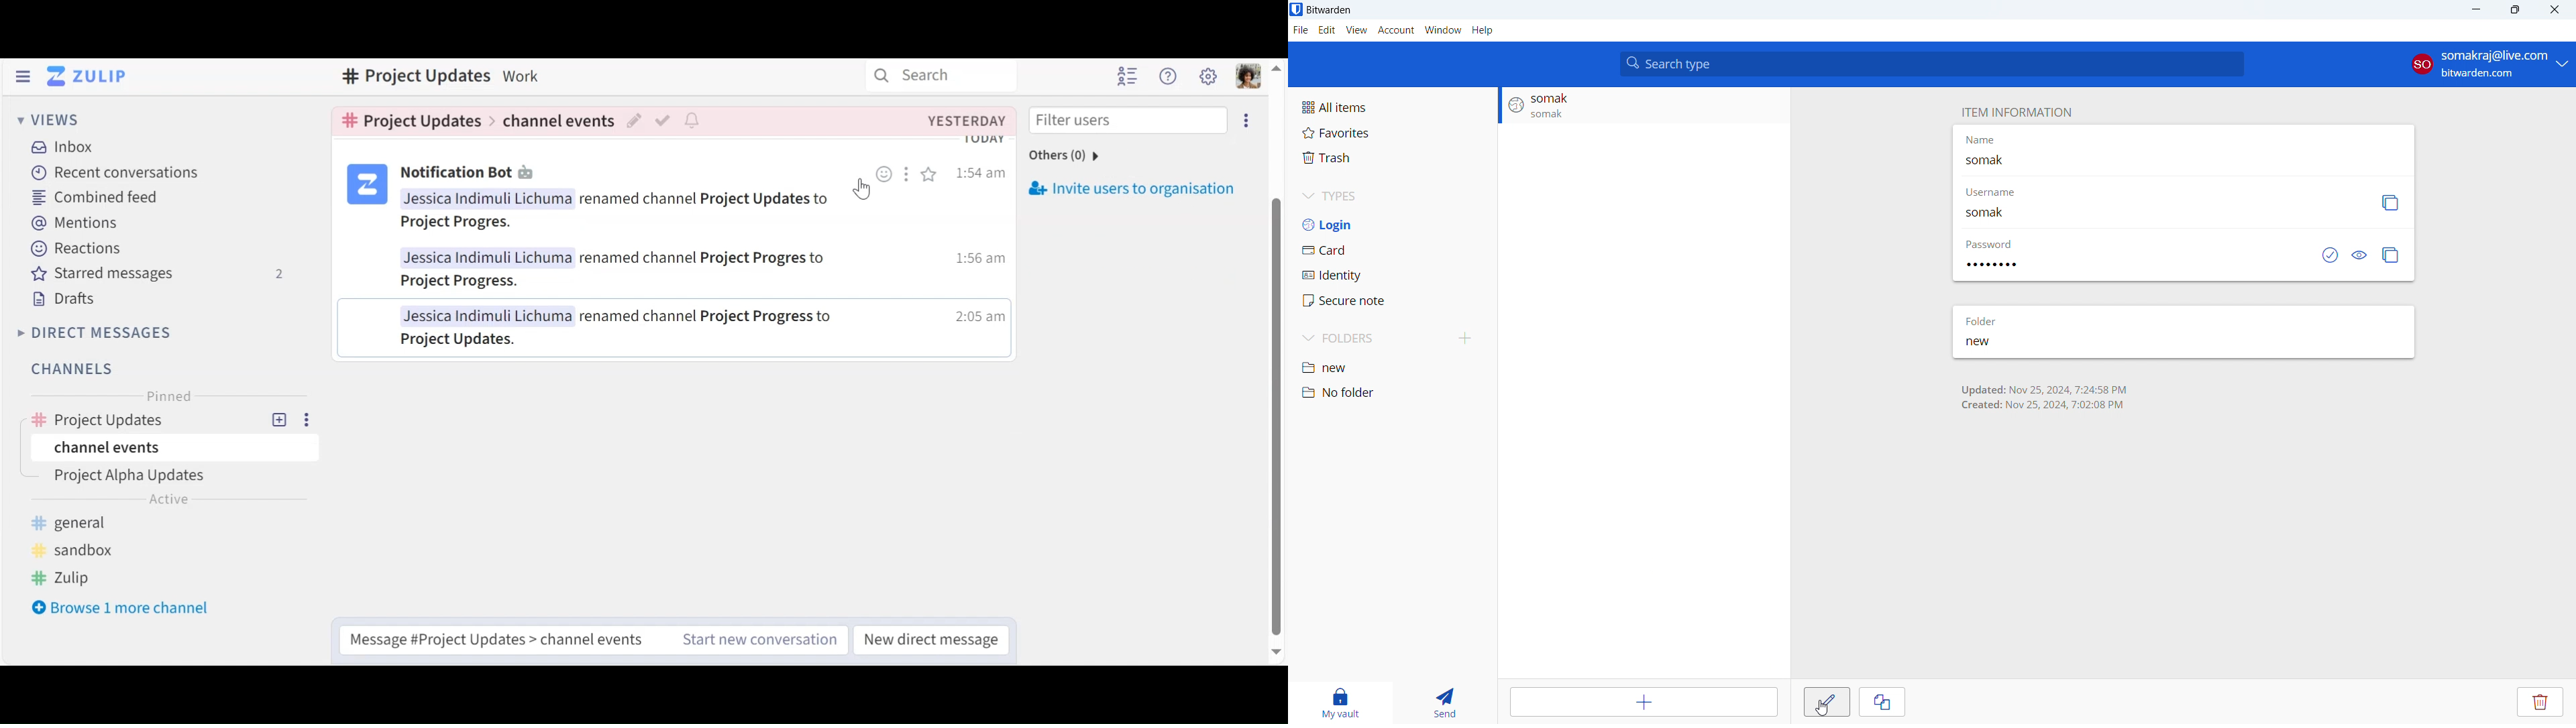  Describe the element at coordinates (1210, 78) in the screenshot. I see `Main menu` at that location.